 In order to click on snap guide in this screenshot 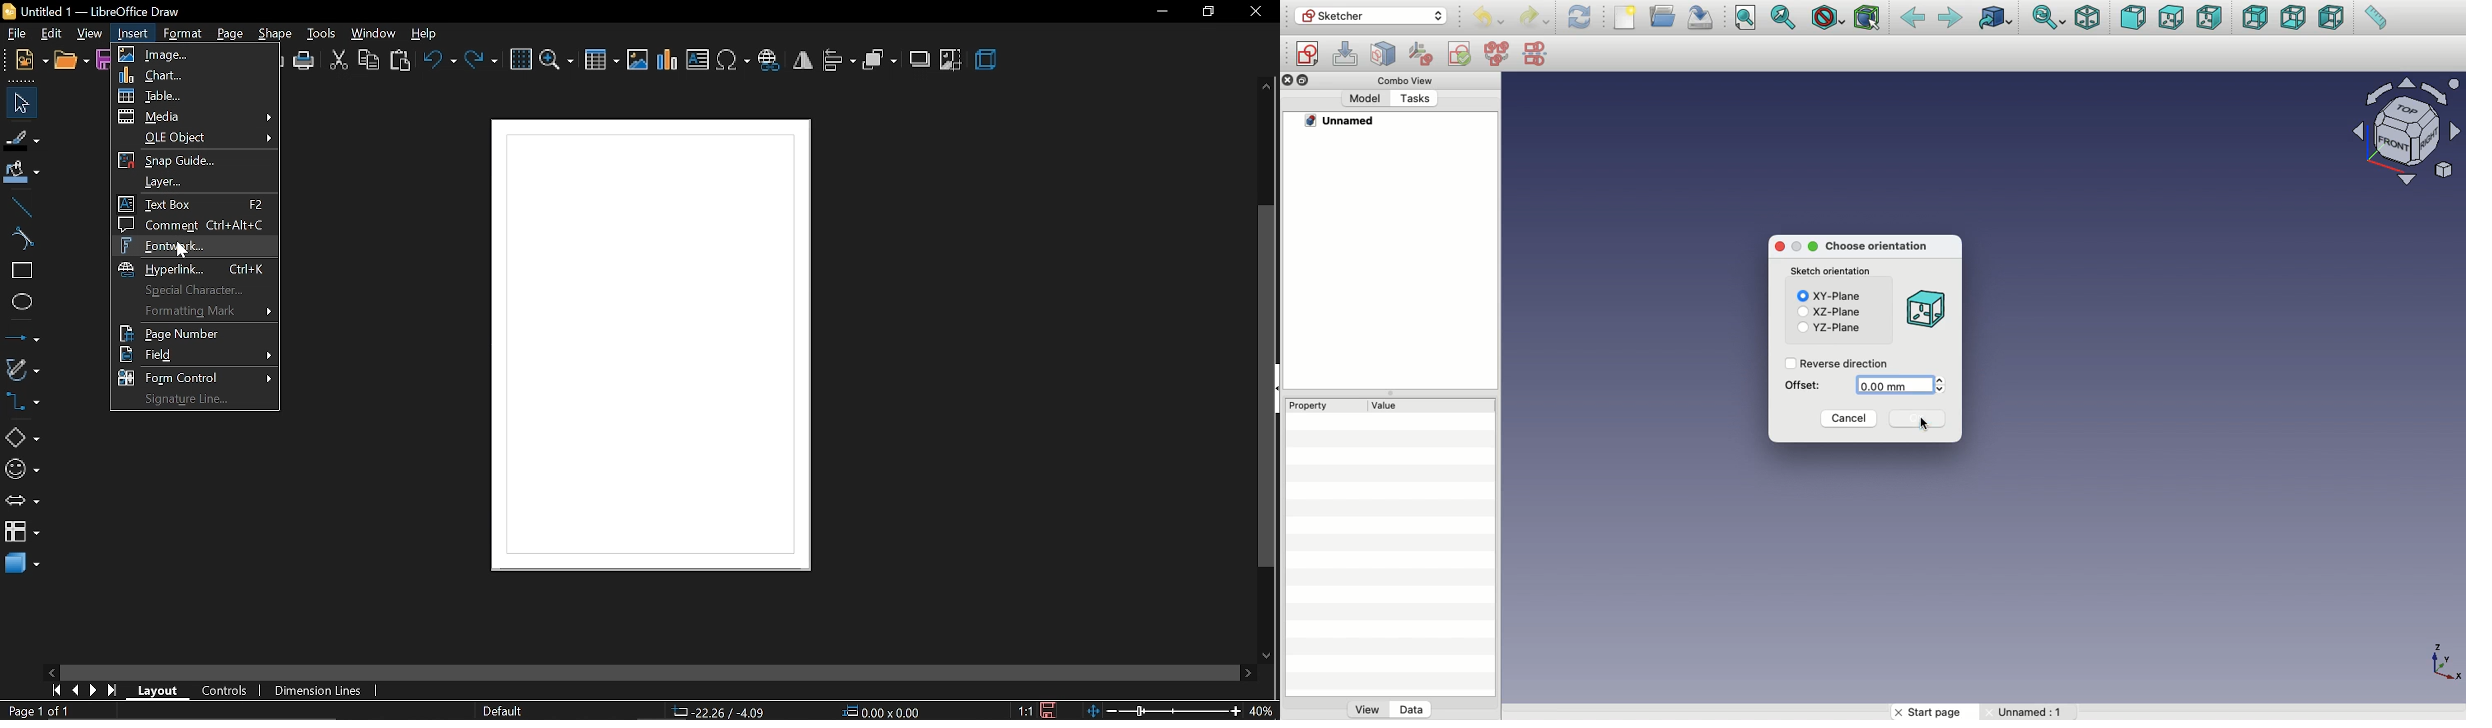, I will do `click(195, 160)`.